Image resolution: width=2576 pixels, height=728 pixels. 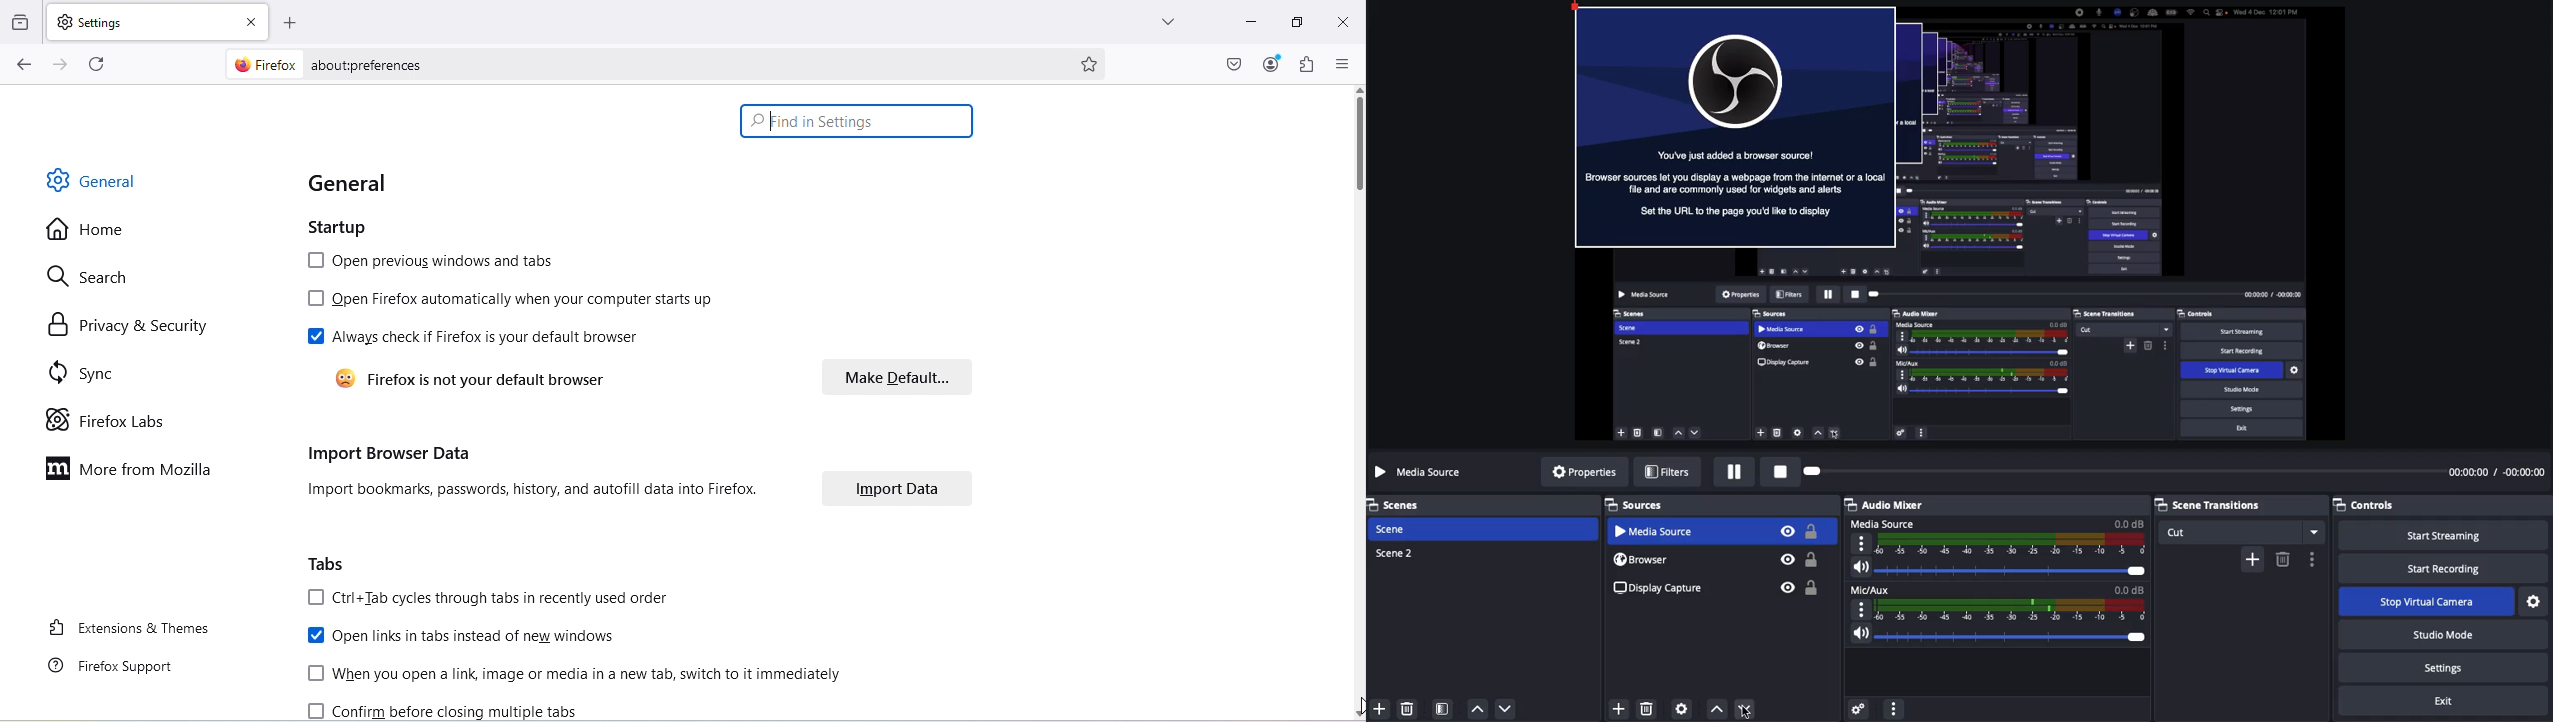 What do you see at coordinates (1391, 530) in the screenshot?
I see `Scene 1` at bounding box center [1391, 530].